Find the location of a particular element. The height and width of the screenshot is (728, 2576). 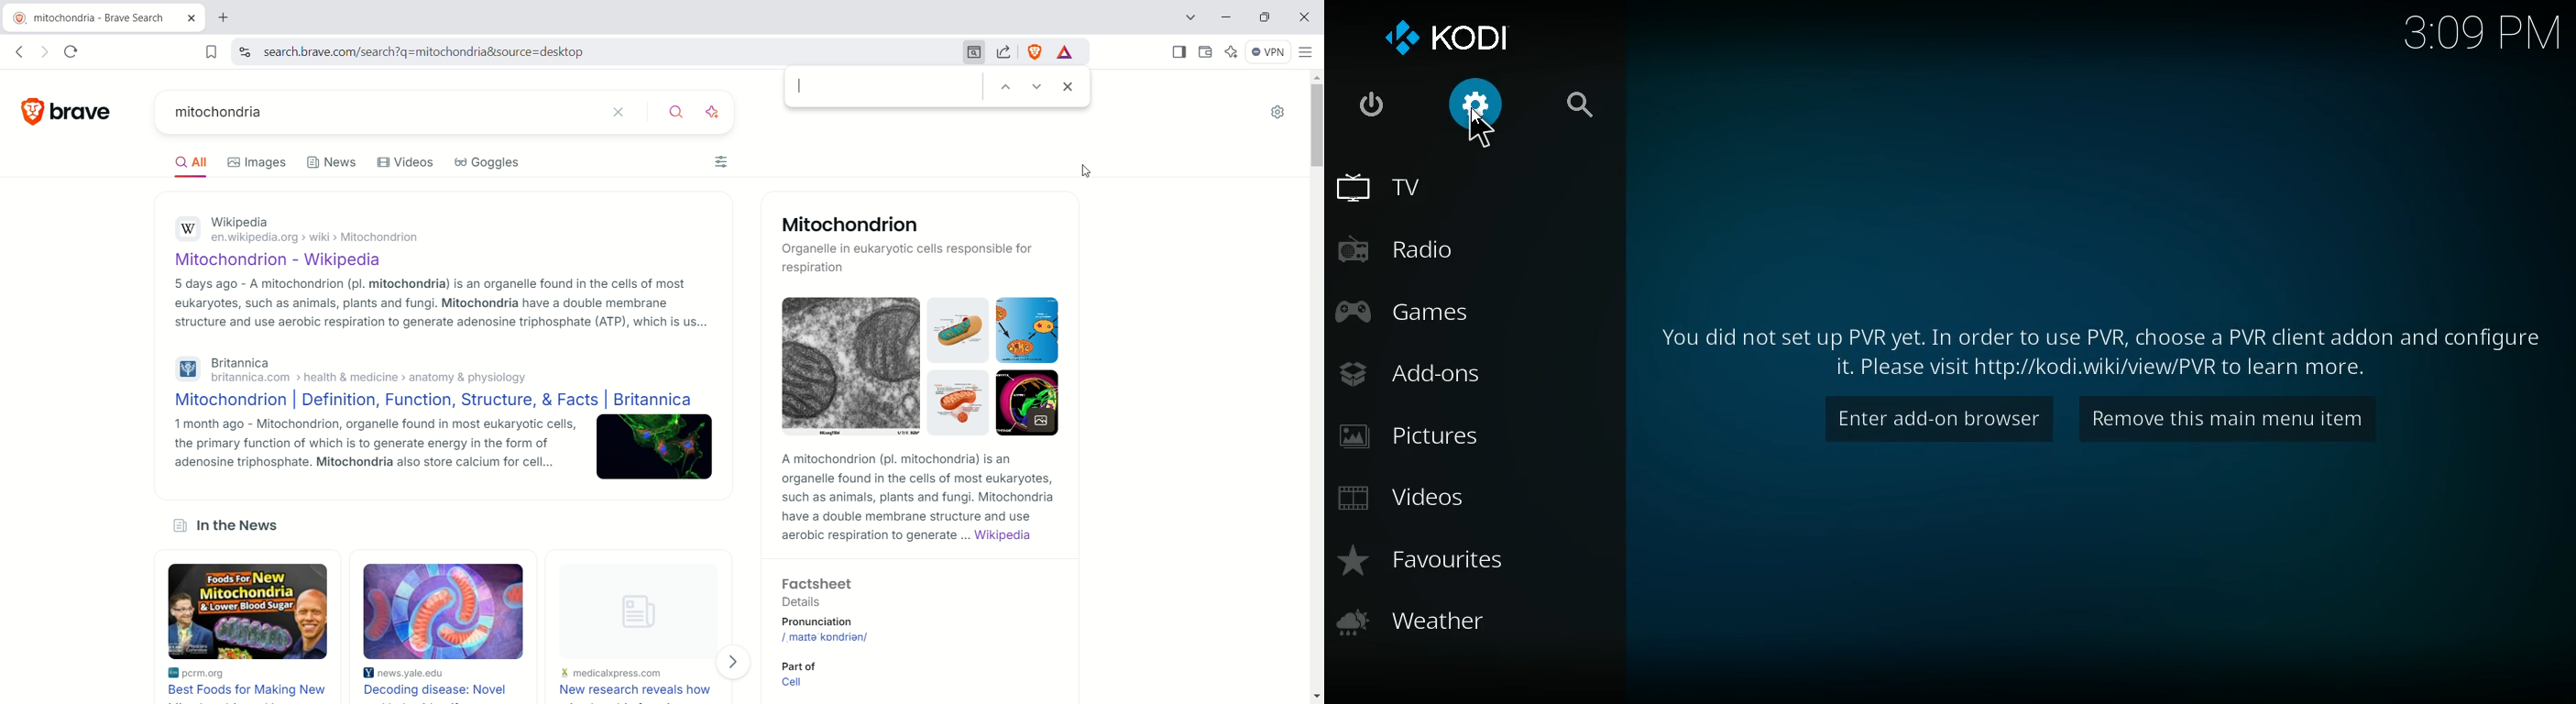

brave is located at coordinates (84, 113).